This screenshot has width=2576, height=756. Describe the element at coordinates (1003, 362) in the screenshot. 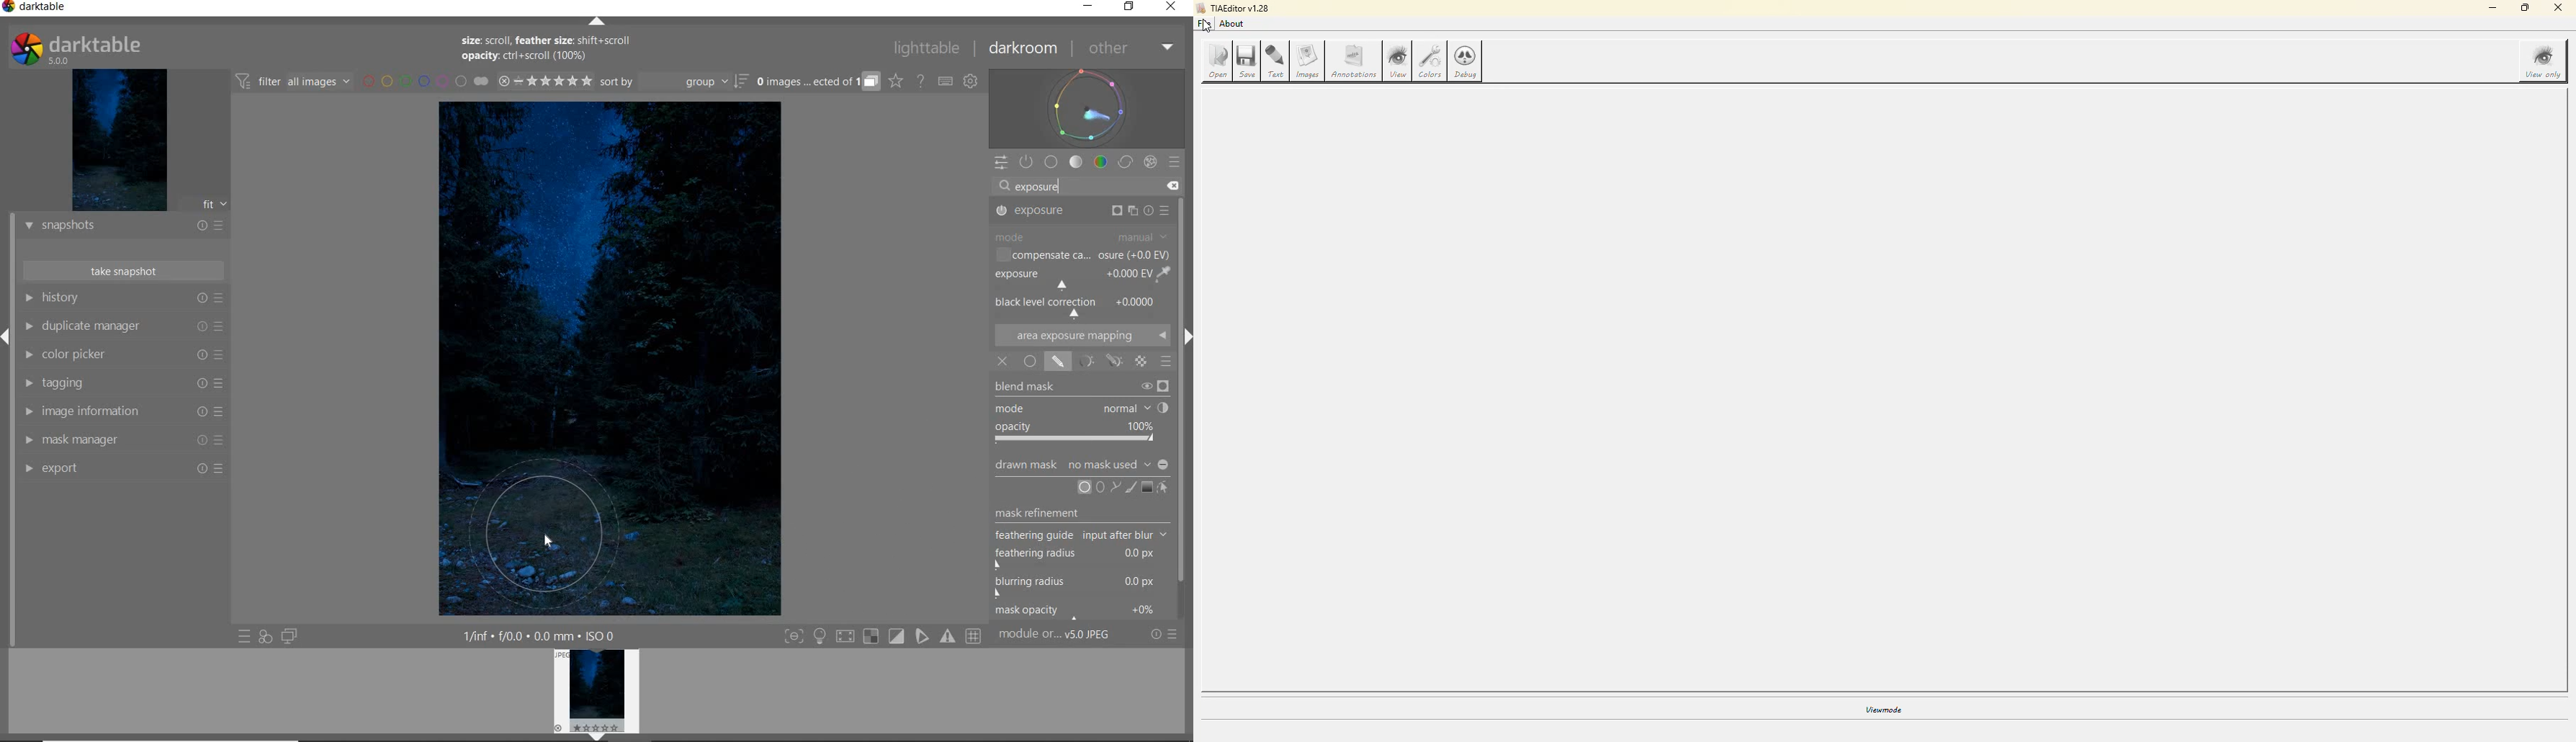

I see `OFF` at that location.